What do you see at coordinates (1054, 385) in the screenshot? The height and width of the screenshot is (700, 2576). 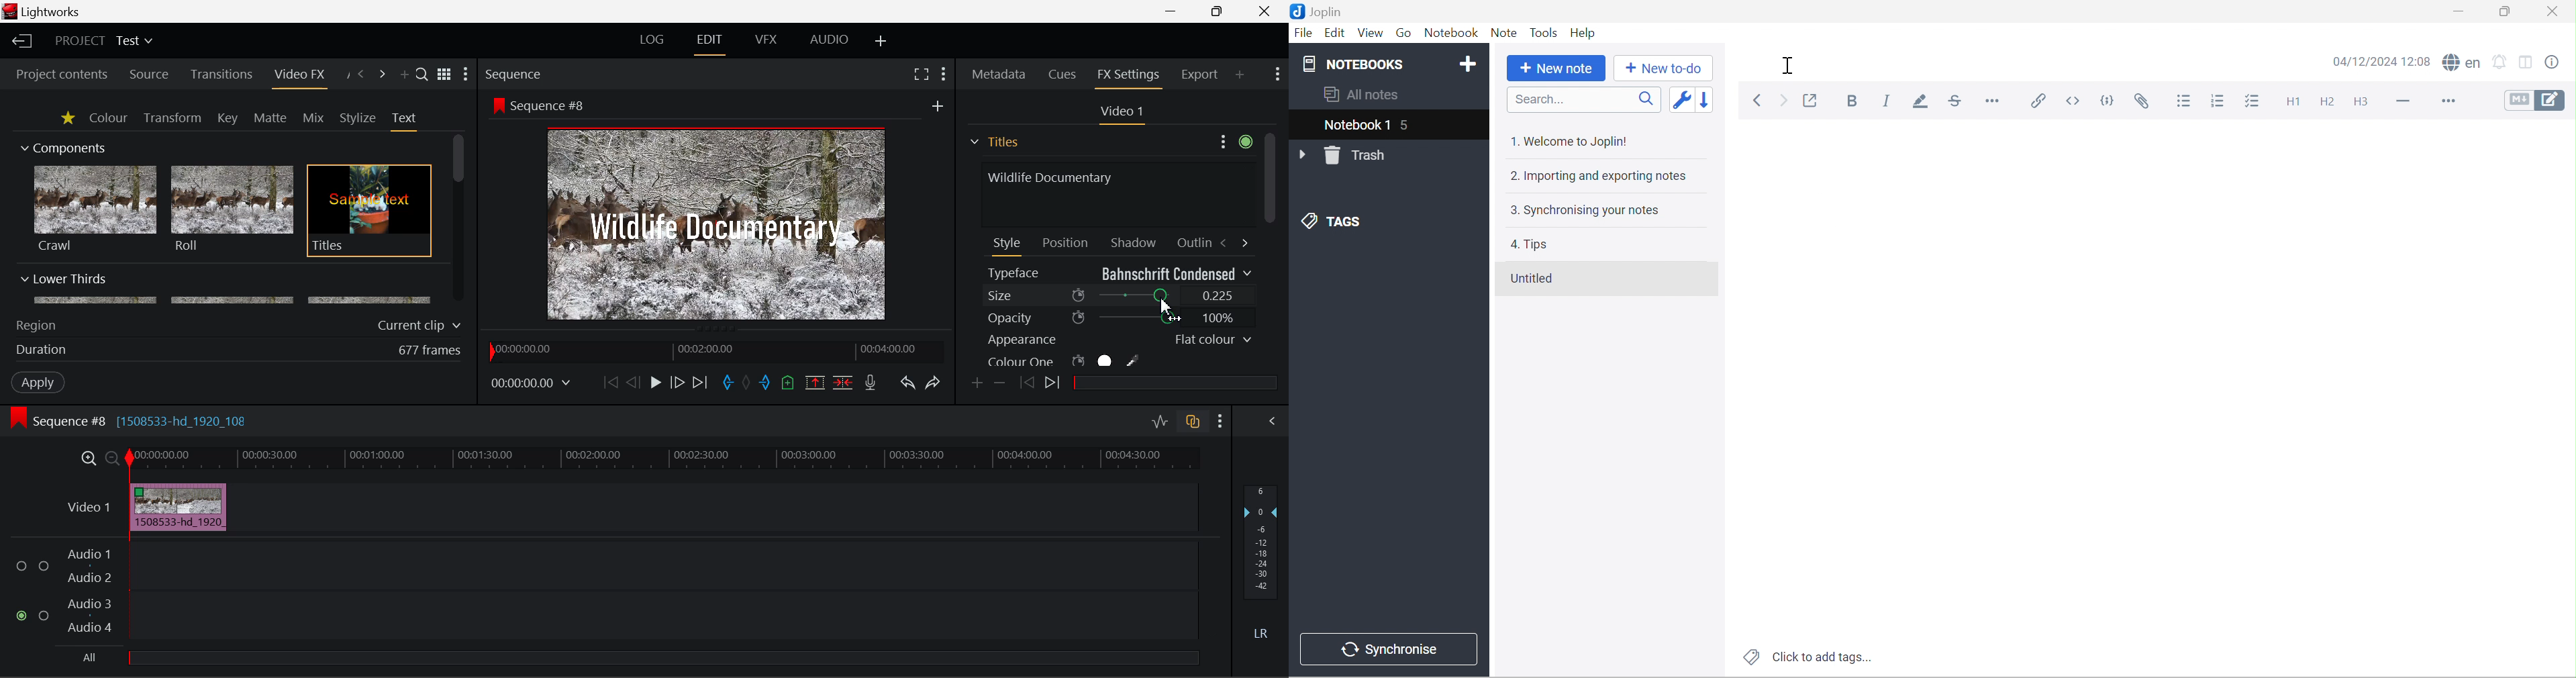 I see `Next keyframe` at bounding box center [1054, 385].